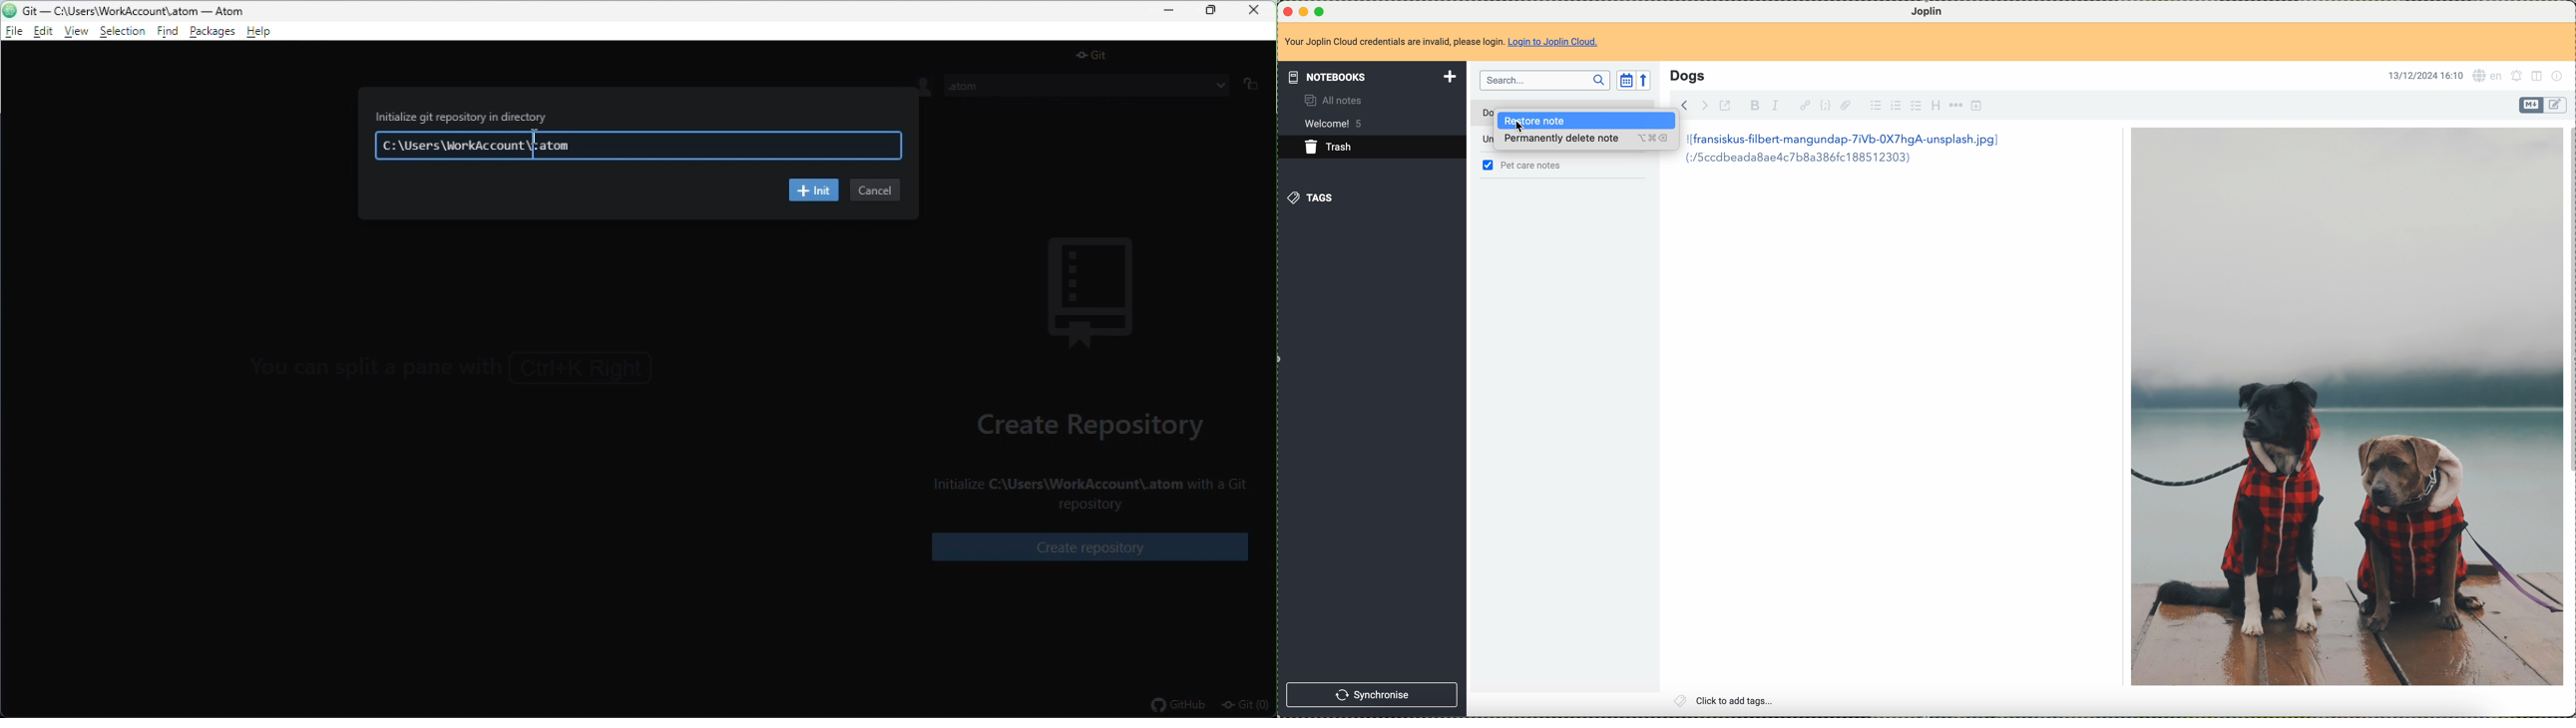 The height and width of the screenshot is (728, 2576). Describe the element at coordinates (2539, 77) in the screenshot. I see `toggle editor layout` at that location.